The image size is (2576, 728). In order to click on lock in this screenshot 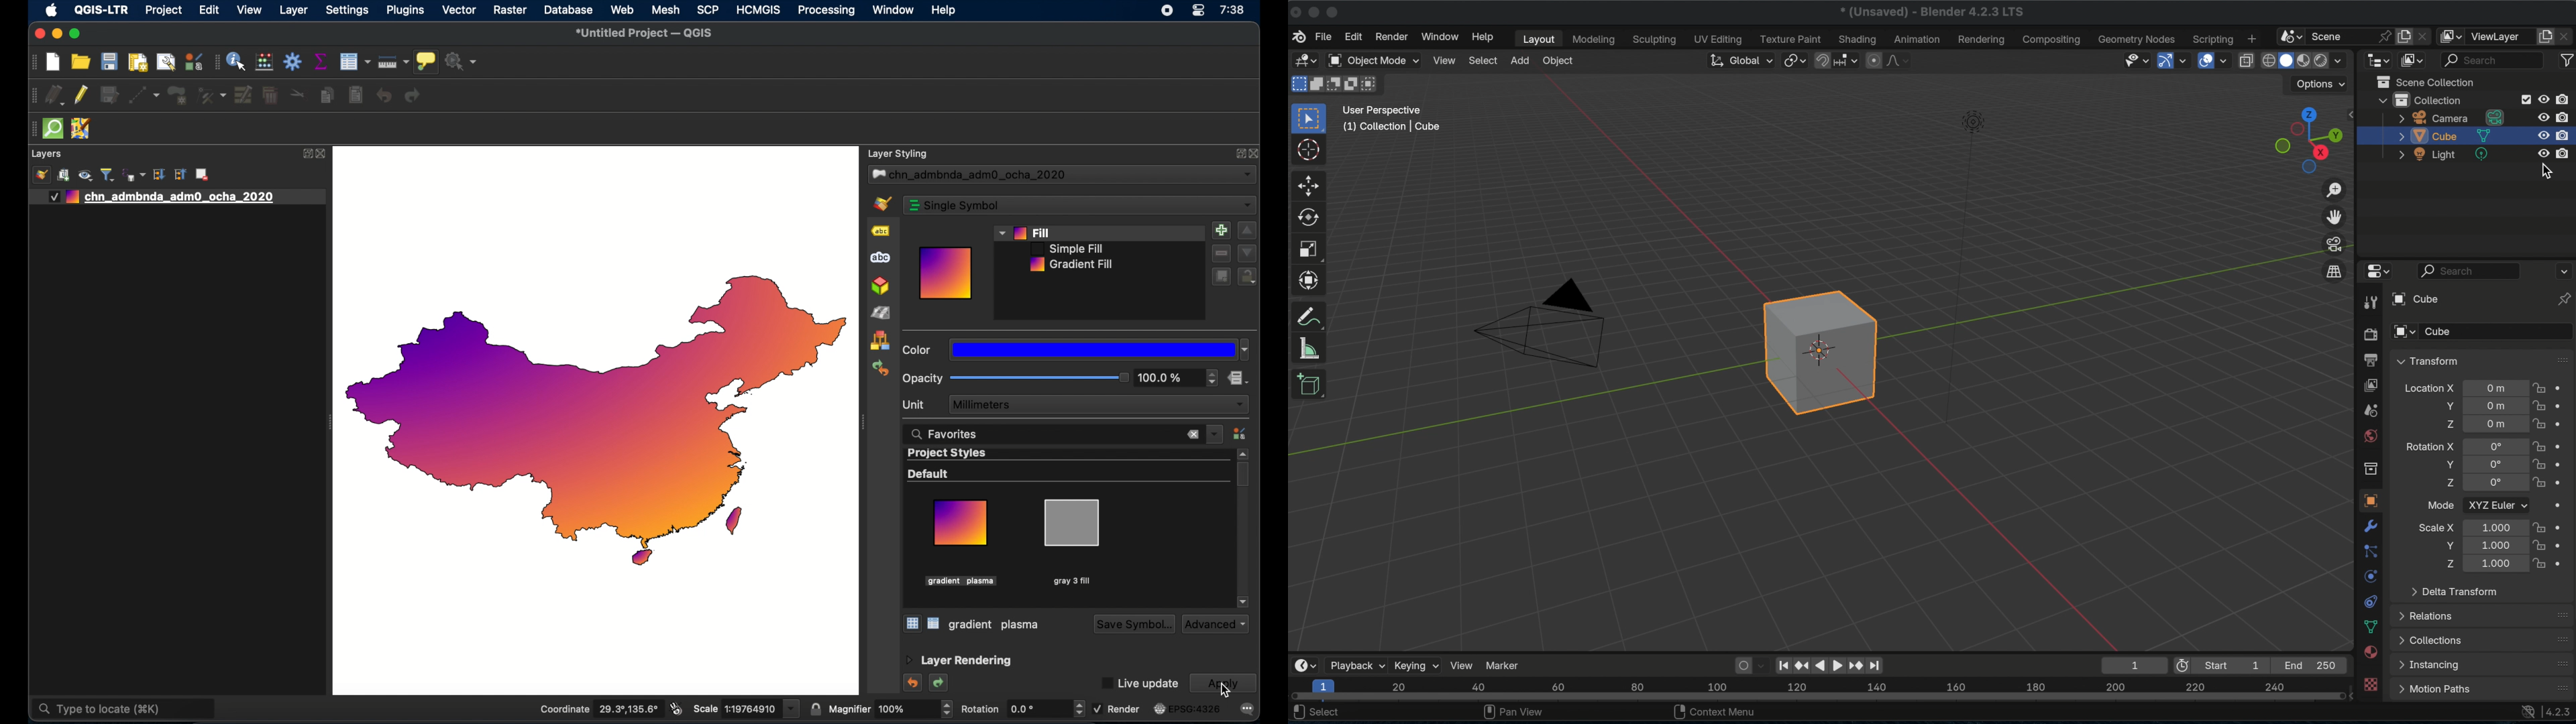, I will do `click(1247, 278)`.